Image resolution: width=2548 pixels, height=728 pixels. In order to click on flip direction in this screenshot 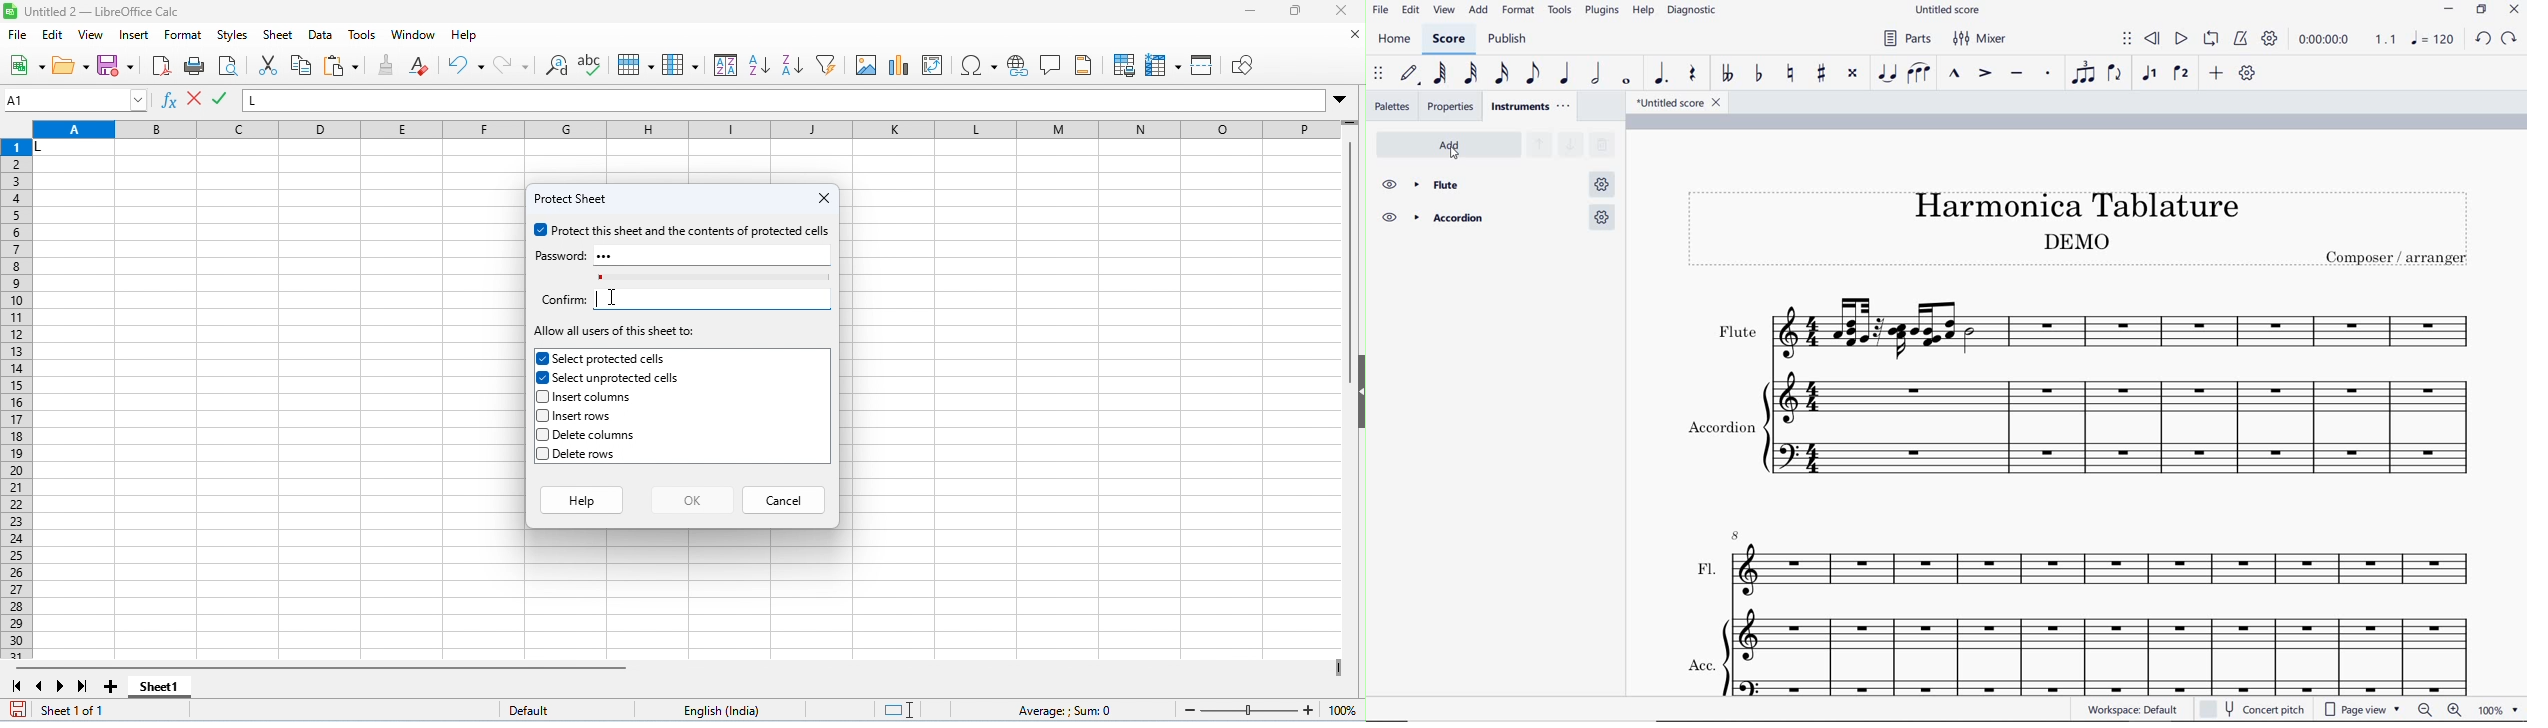, I will do `click(2116, 74)`.